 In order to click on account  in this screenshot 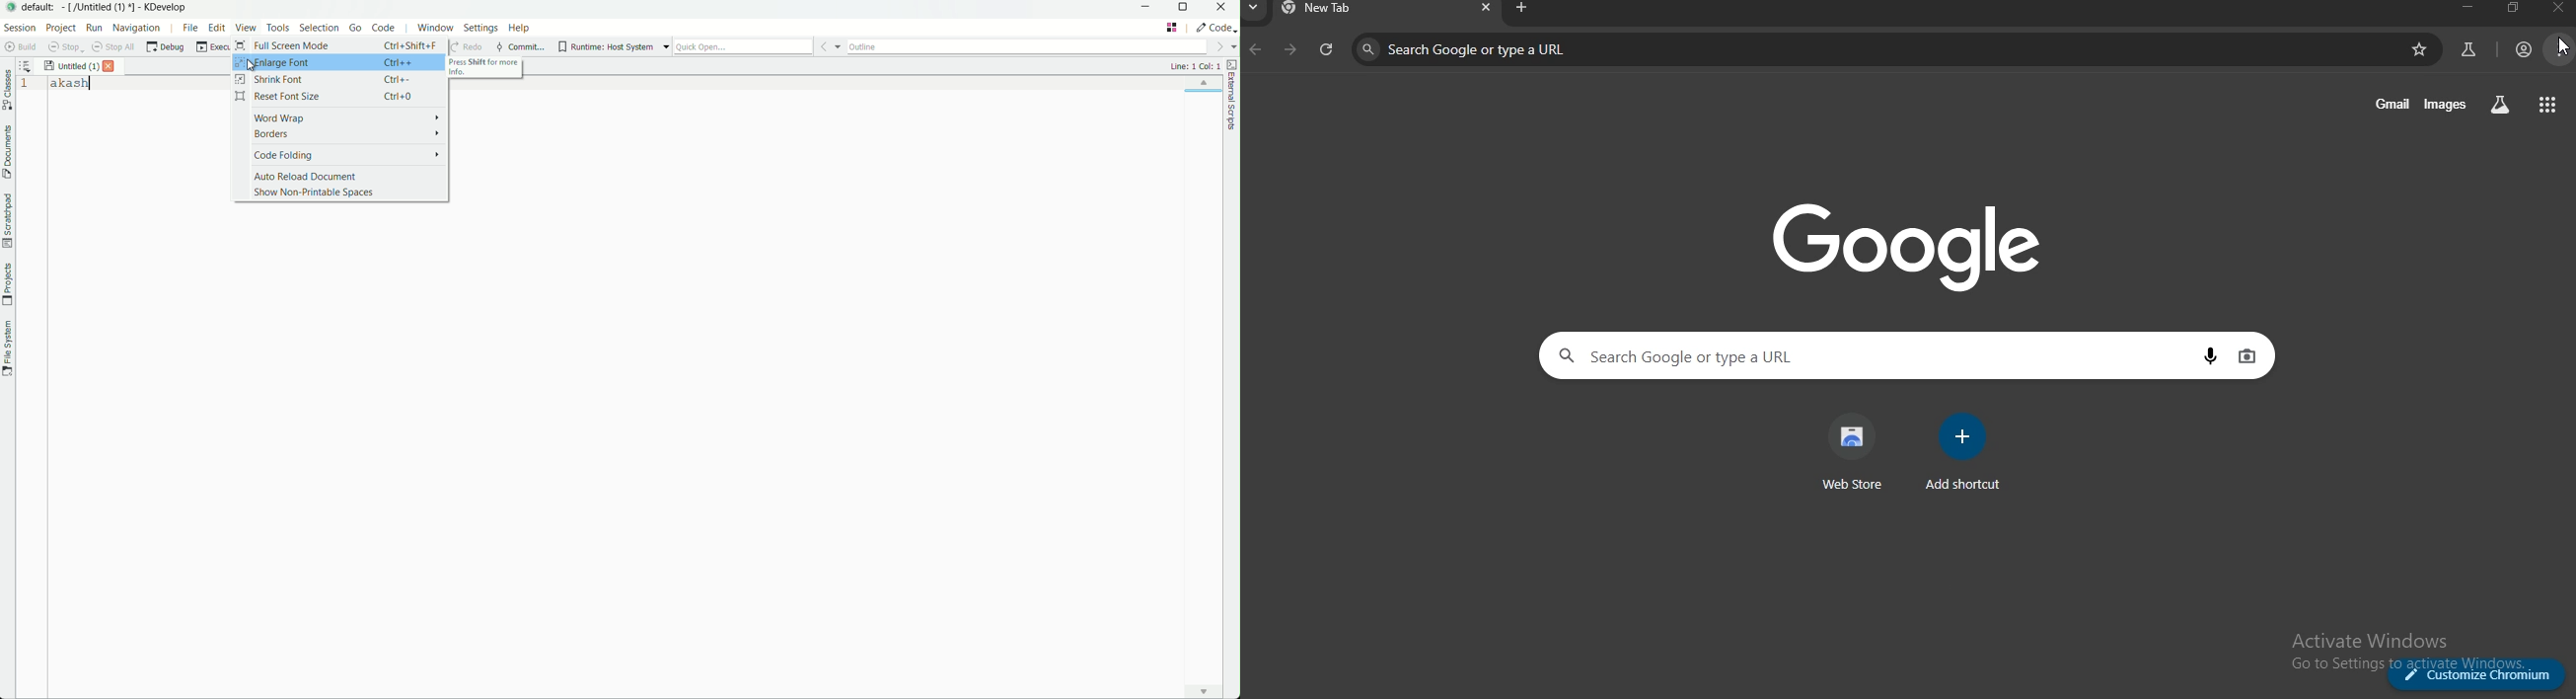, I will do `click(2523, 51)`.